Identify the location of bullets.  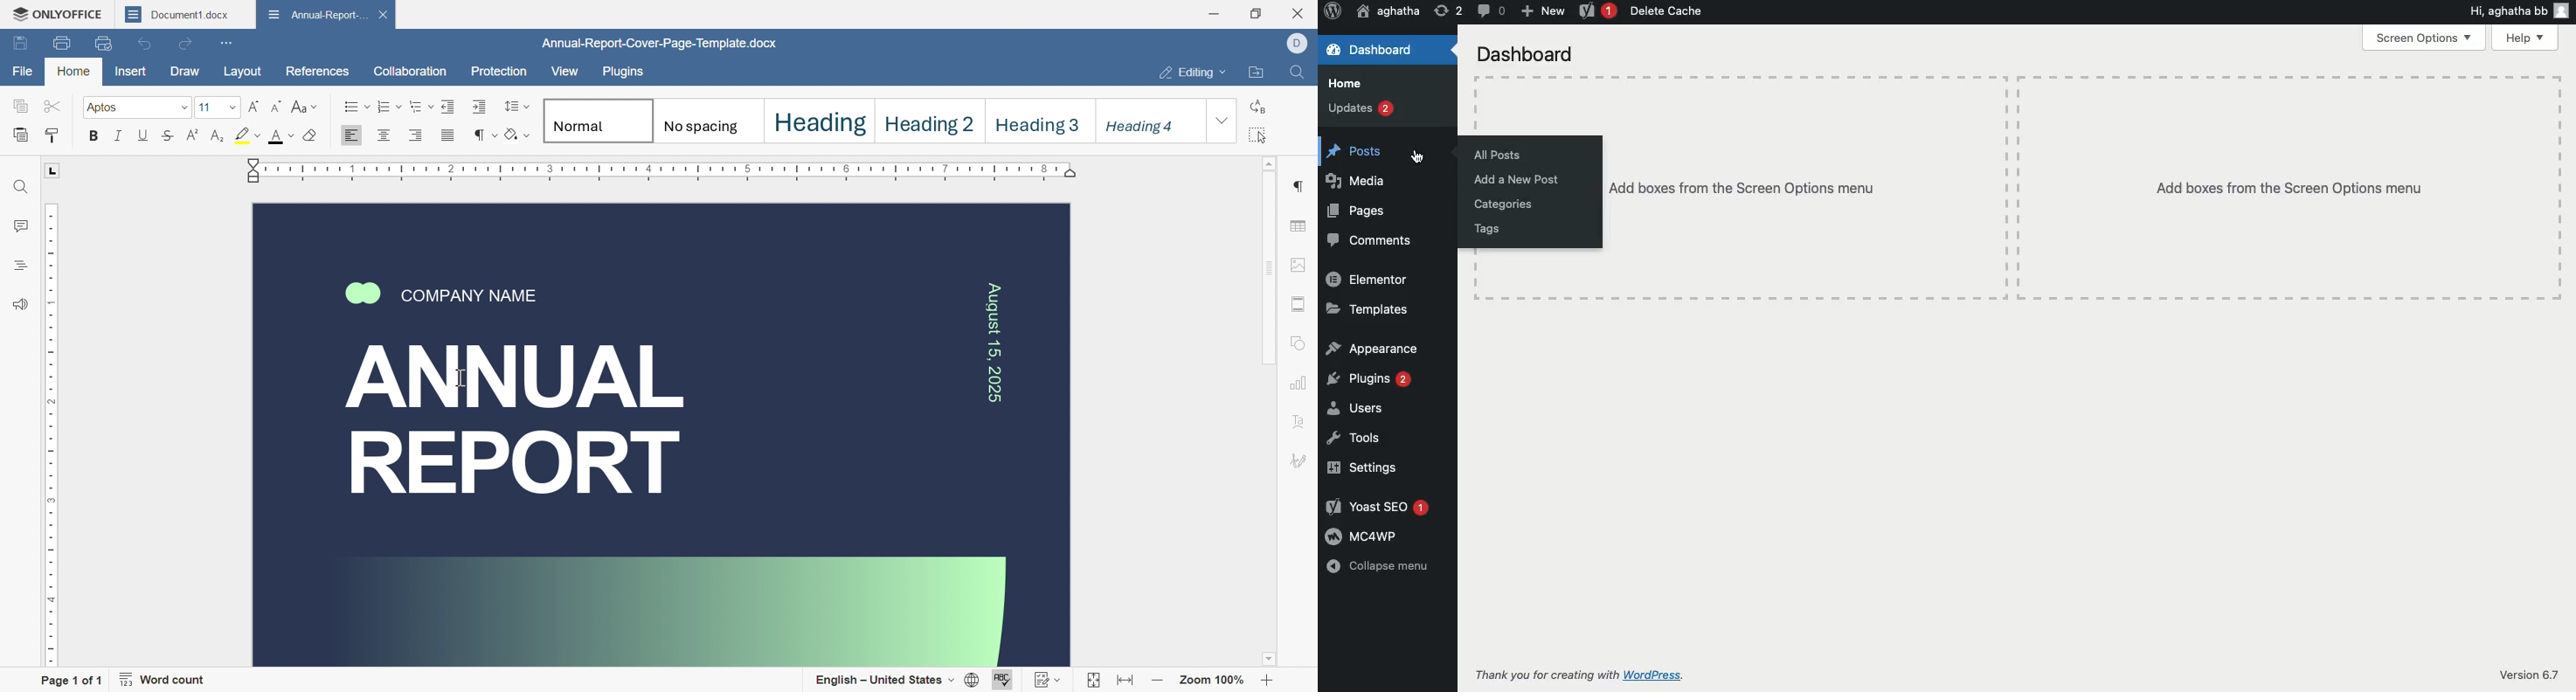
(357, 106).